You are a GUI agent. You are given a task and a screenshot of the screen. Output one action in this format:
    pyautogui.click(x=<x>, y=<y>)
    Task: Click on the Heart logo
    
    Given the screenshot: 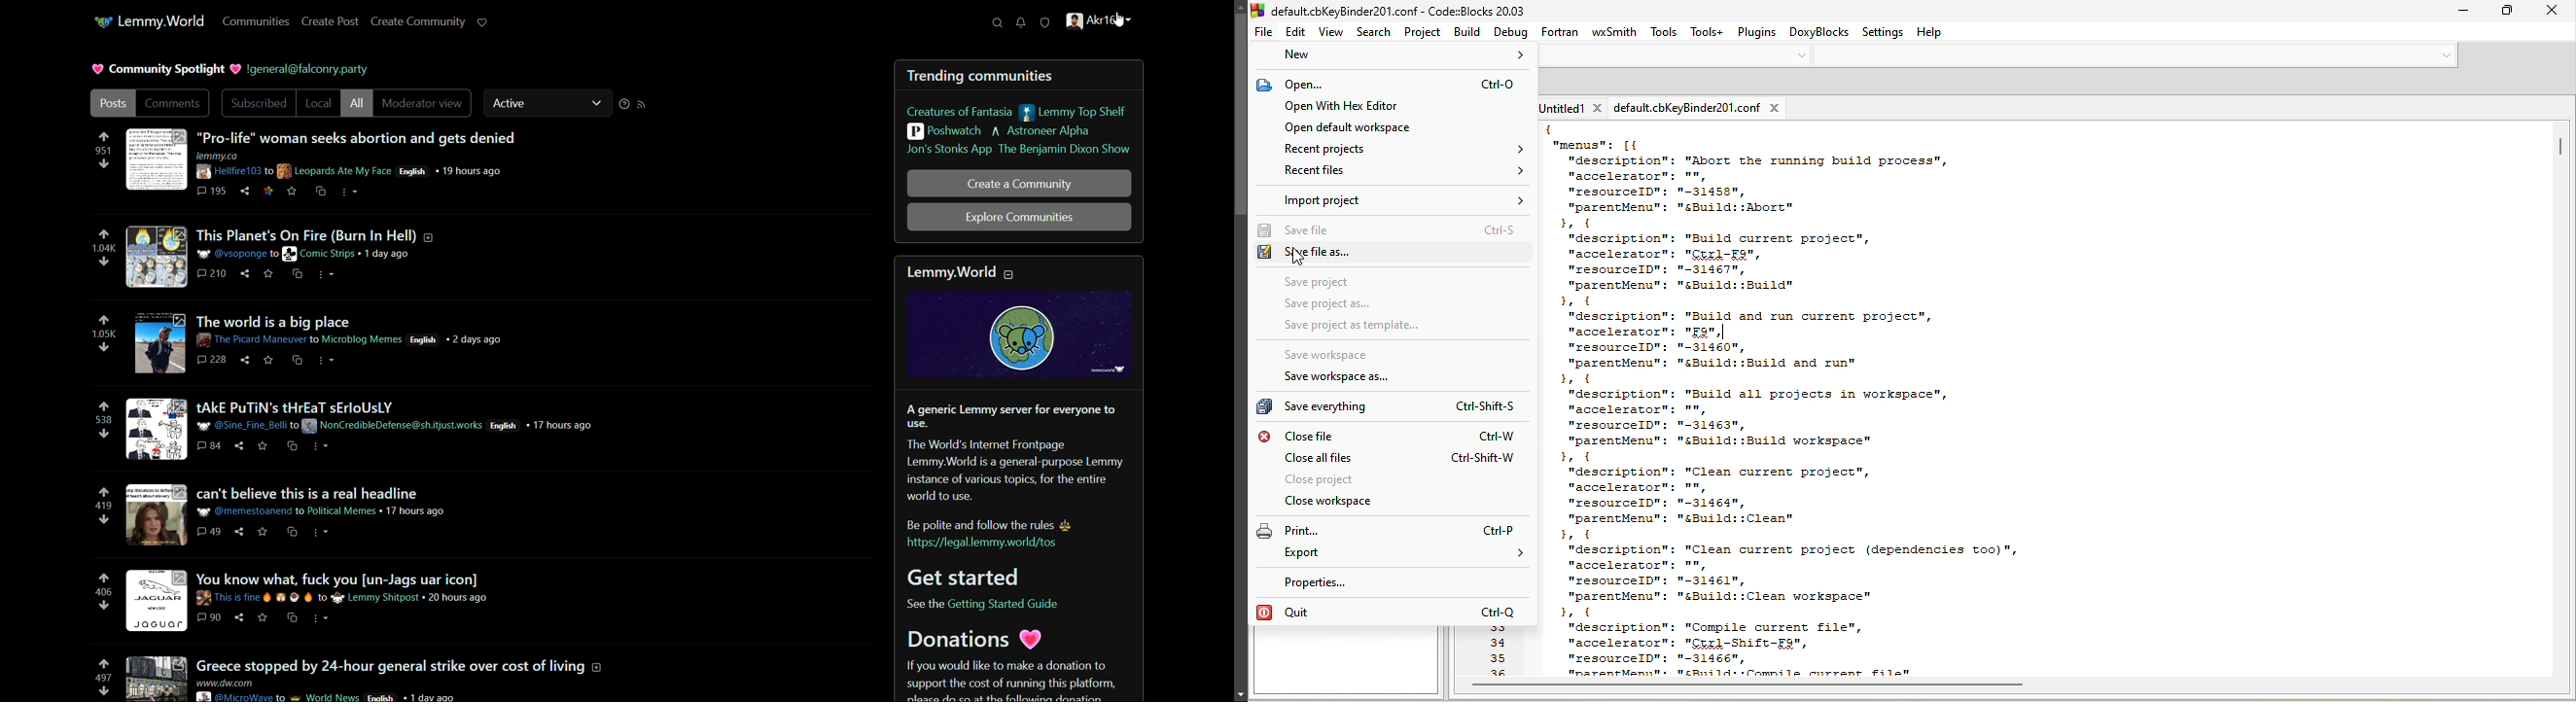 What is the action you would take?
    pyautogui.click(x=96, y=68)
    